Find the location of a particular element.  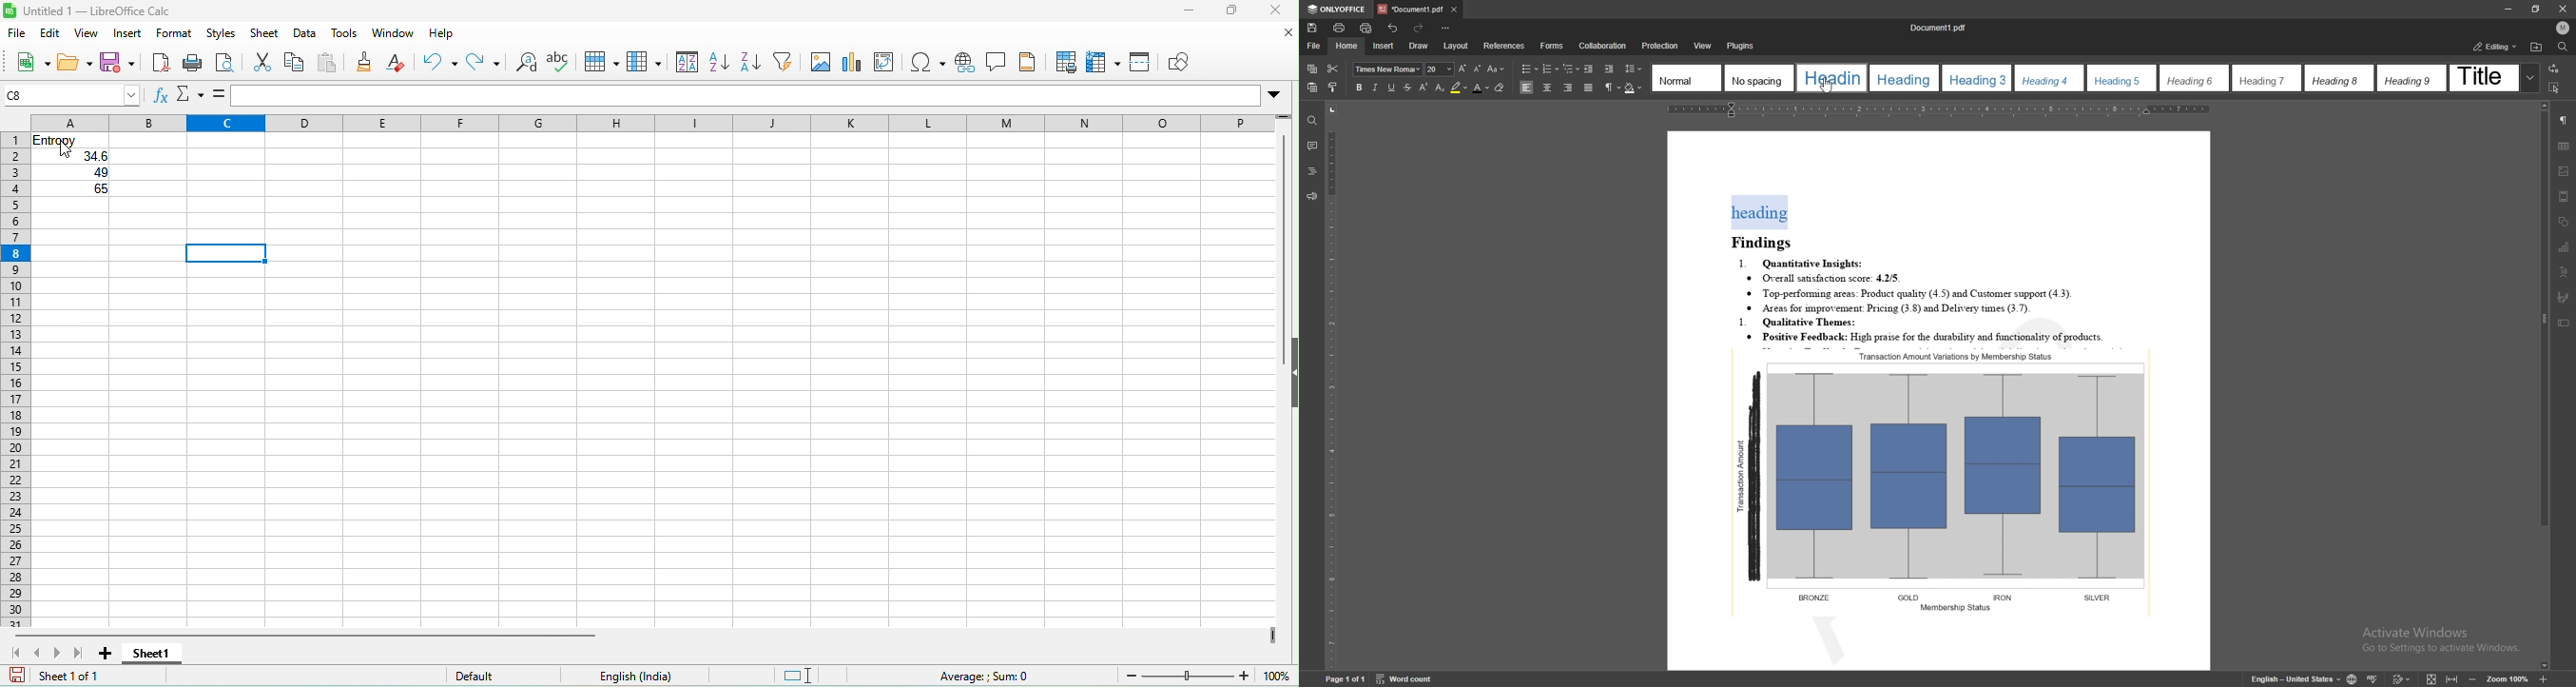

function wizard is located at coordinates (160, 96).